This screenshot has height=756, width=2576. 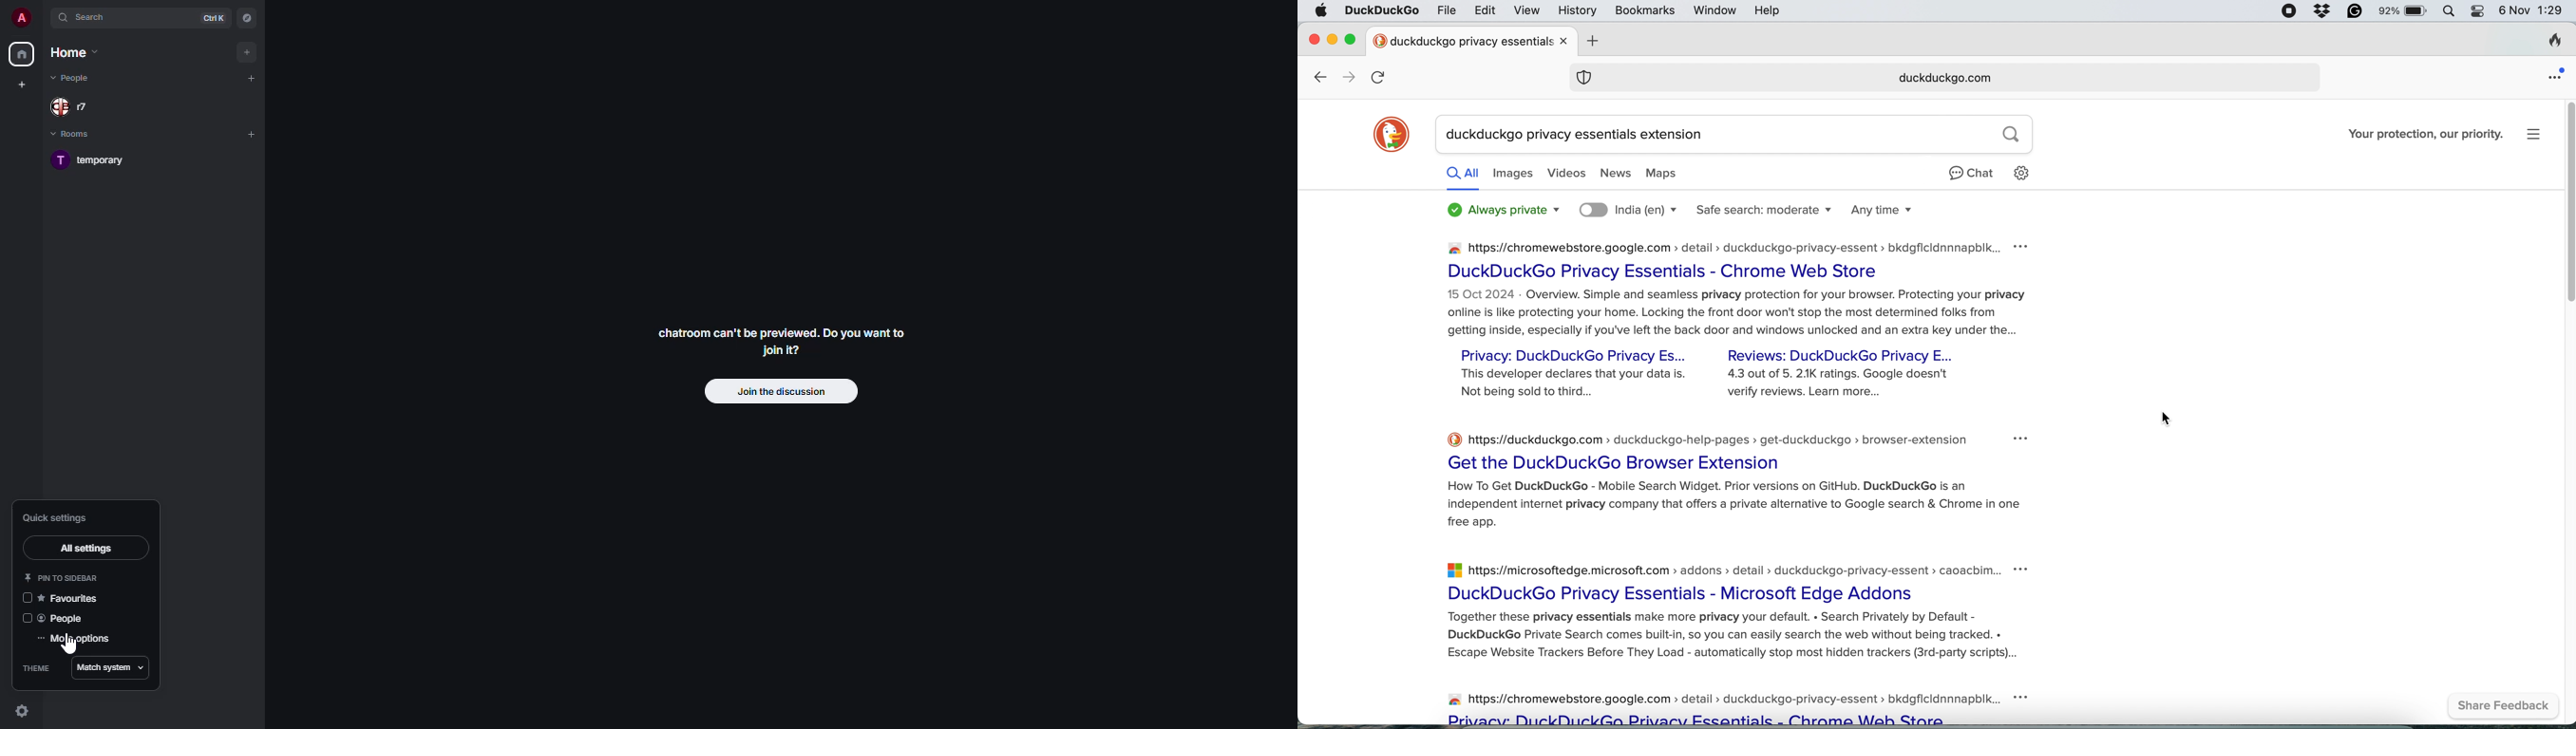 What do you see at coordinates (1574, 353) in the screenshot?
I see `Privacy: DuckDuckGo Privacy Es...` at bounding box center [1574, 353].